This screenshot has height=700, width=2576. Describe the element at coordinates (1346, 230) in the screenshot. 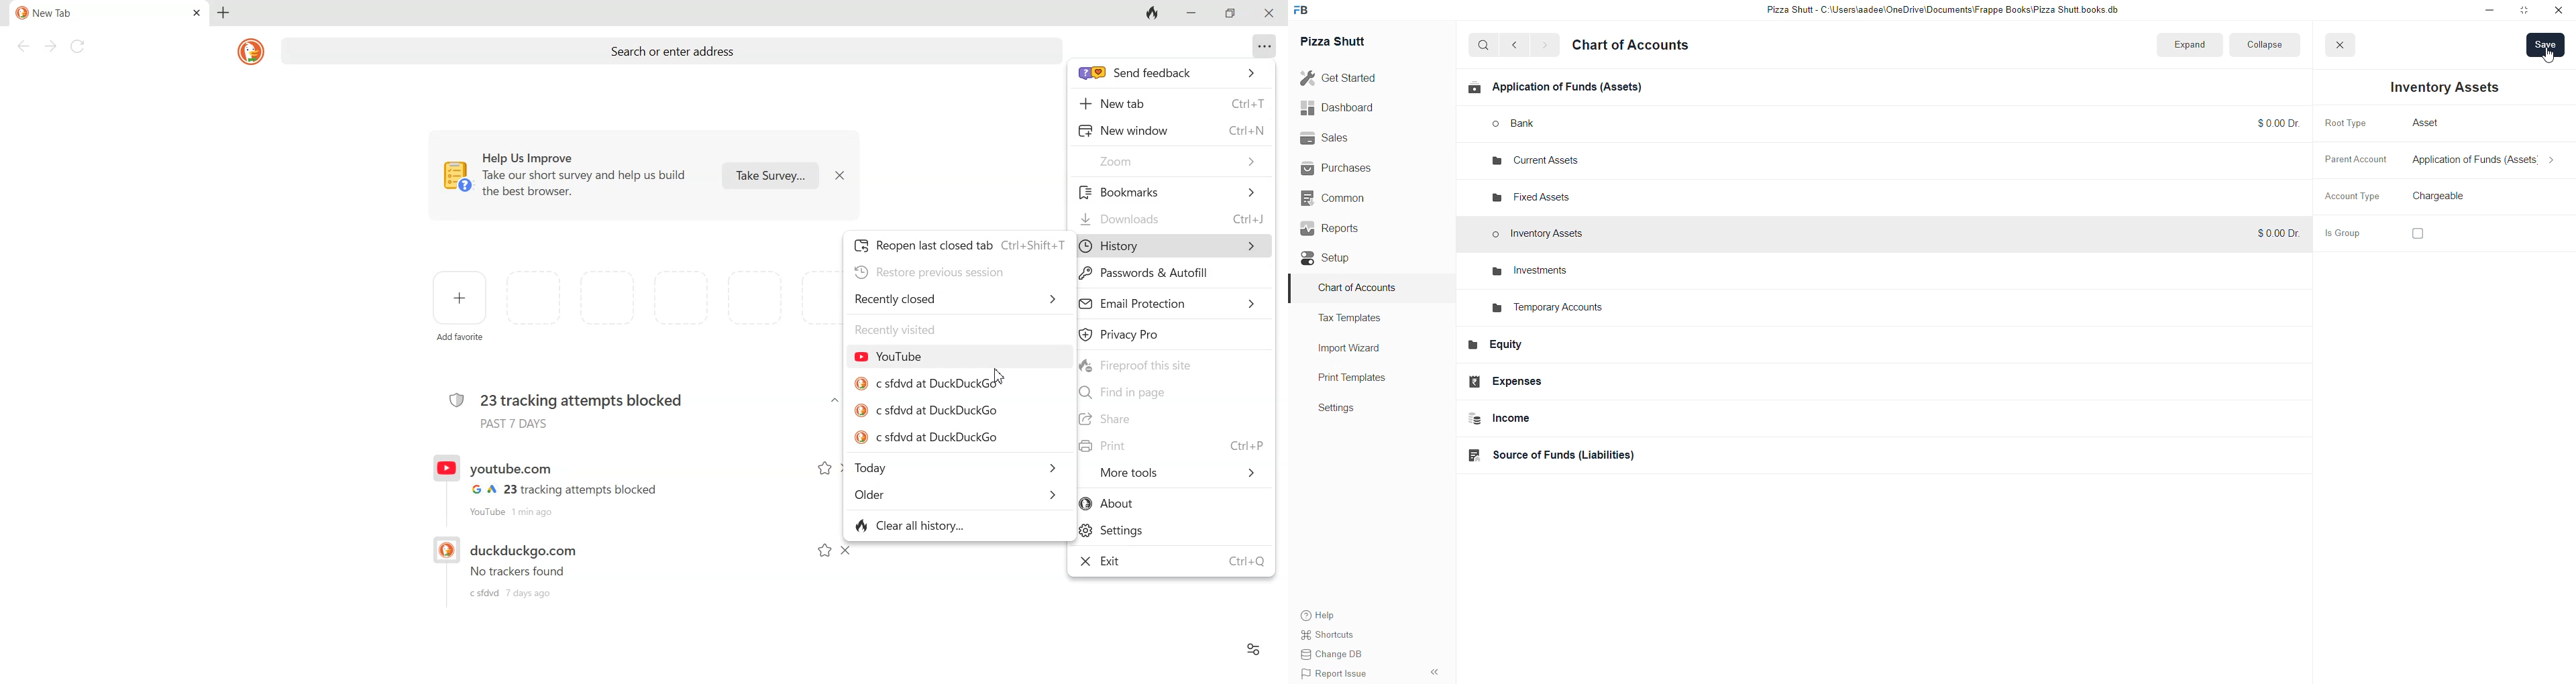

I see `Reports` at that location.